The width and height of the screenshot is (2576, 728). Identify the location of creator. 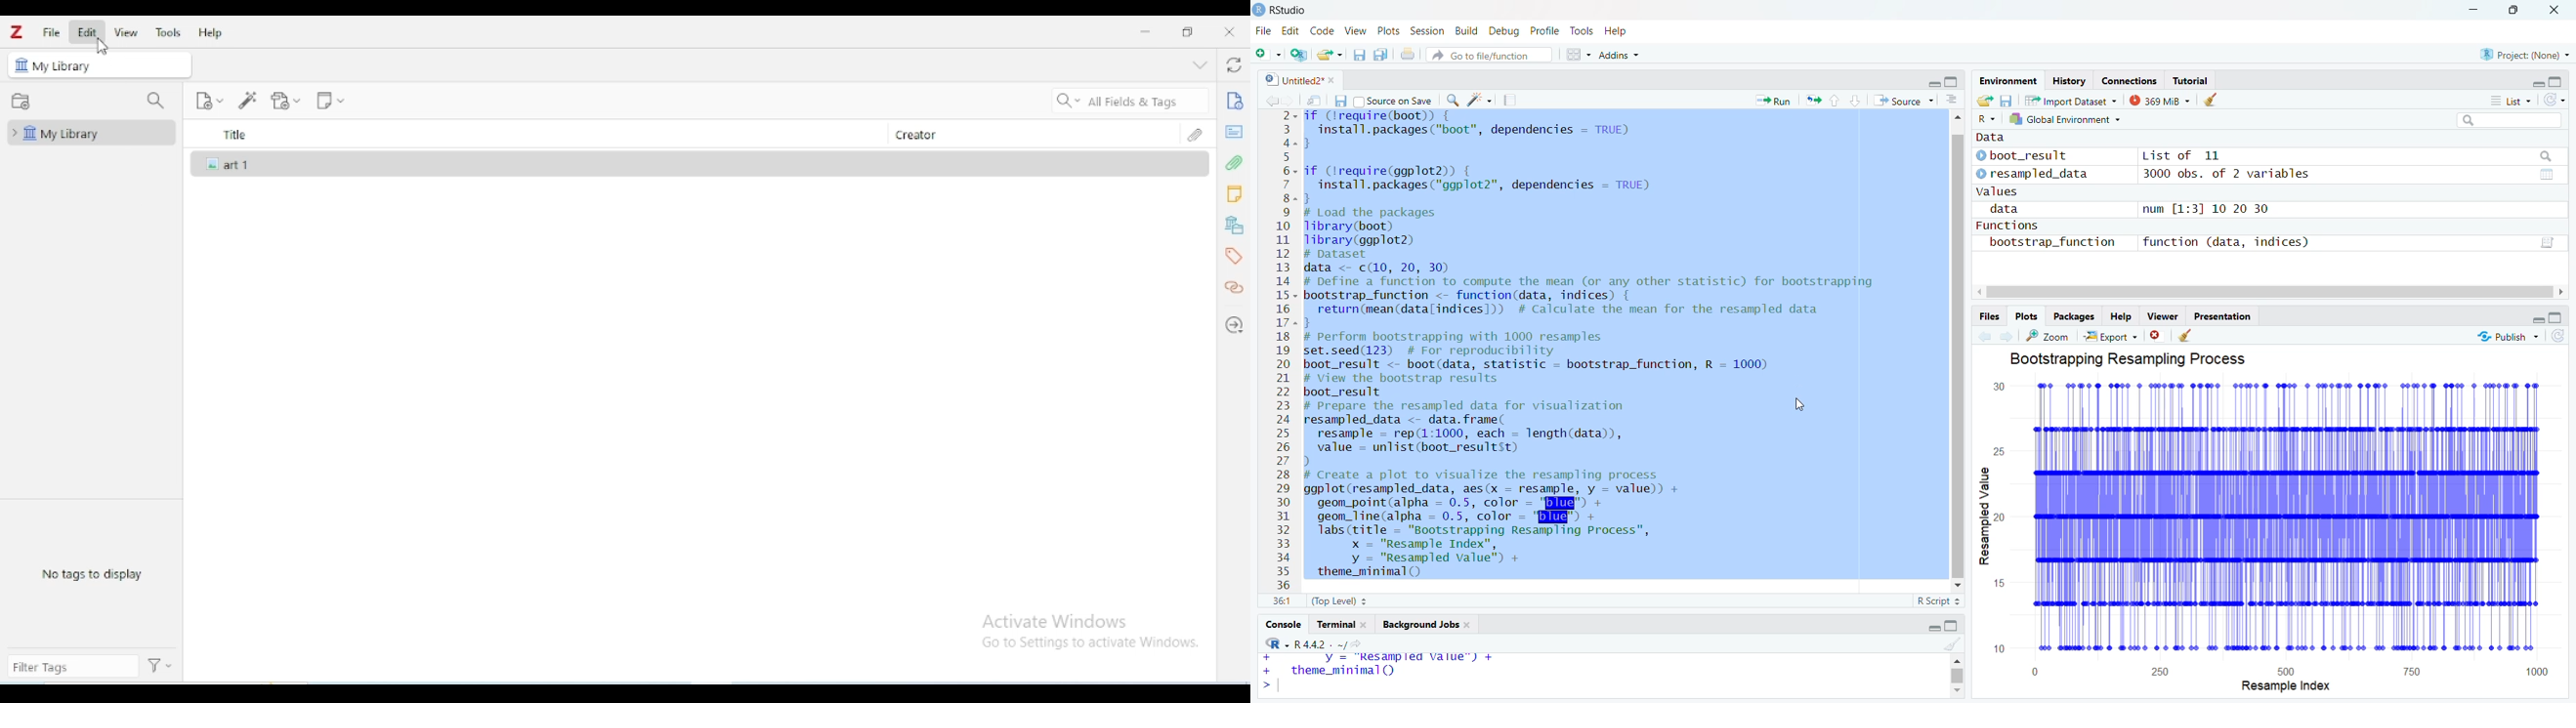
(916, 136).